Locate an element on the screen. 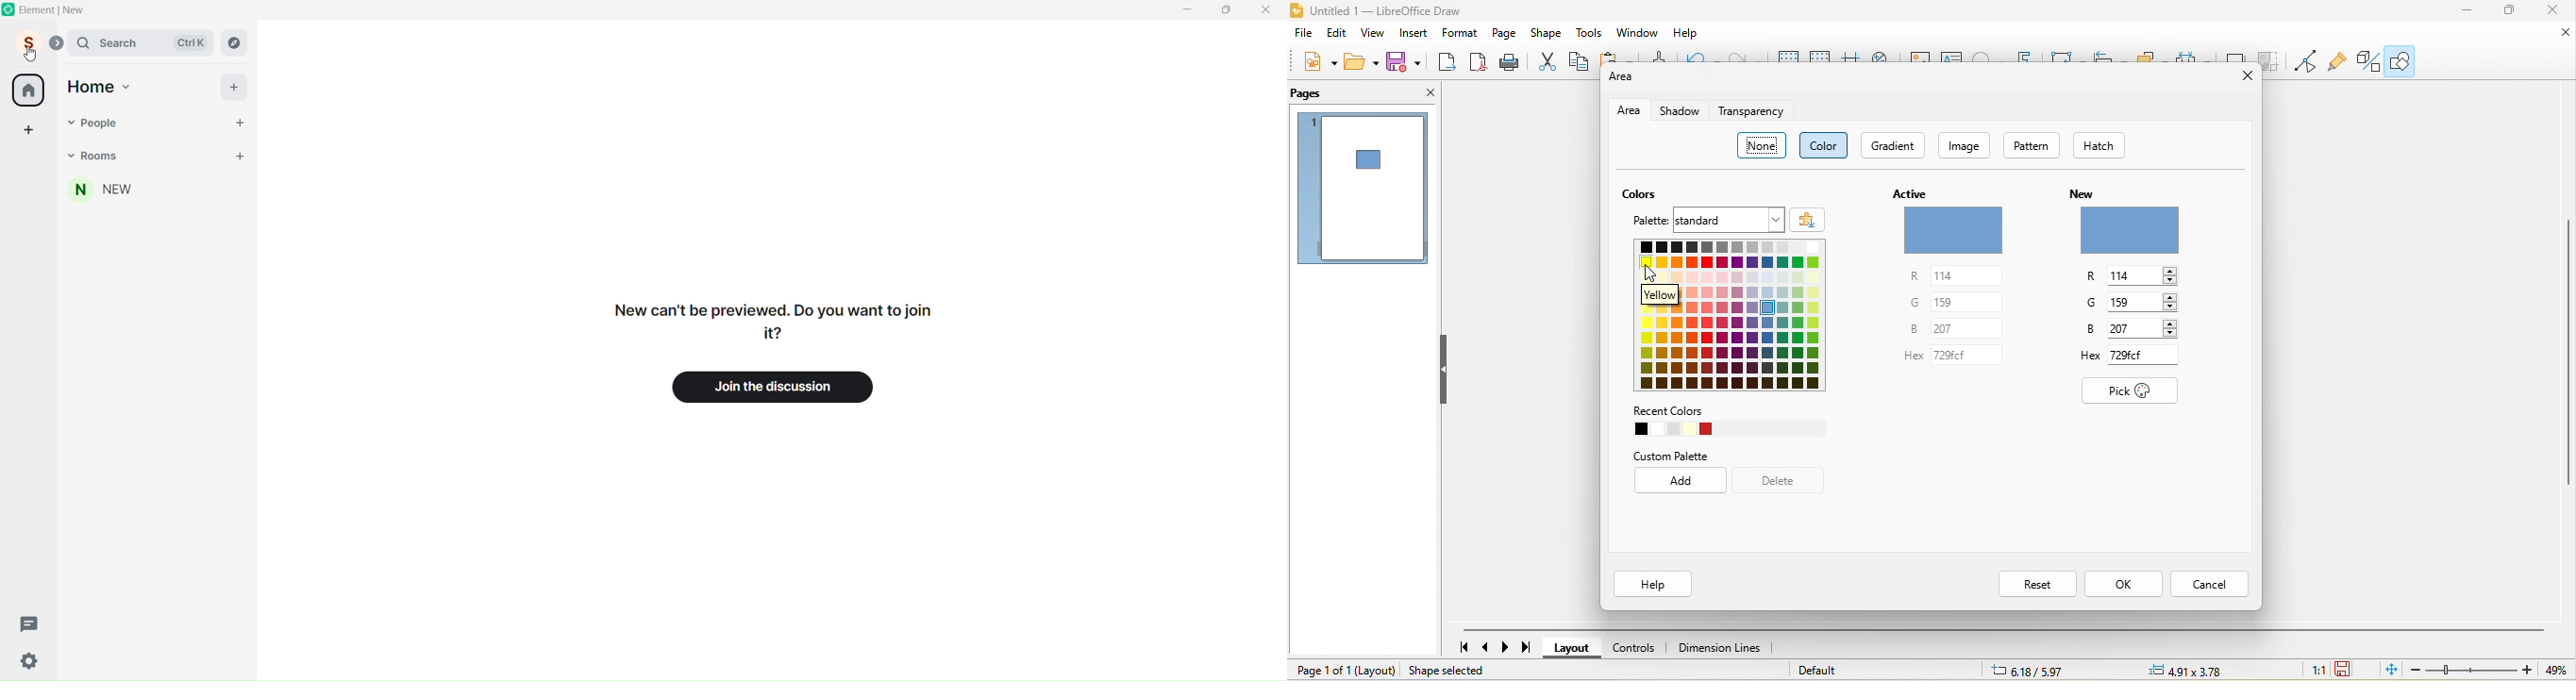  edit is located at coordinates (1338, 34).